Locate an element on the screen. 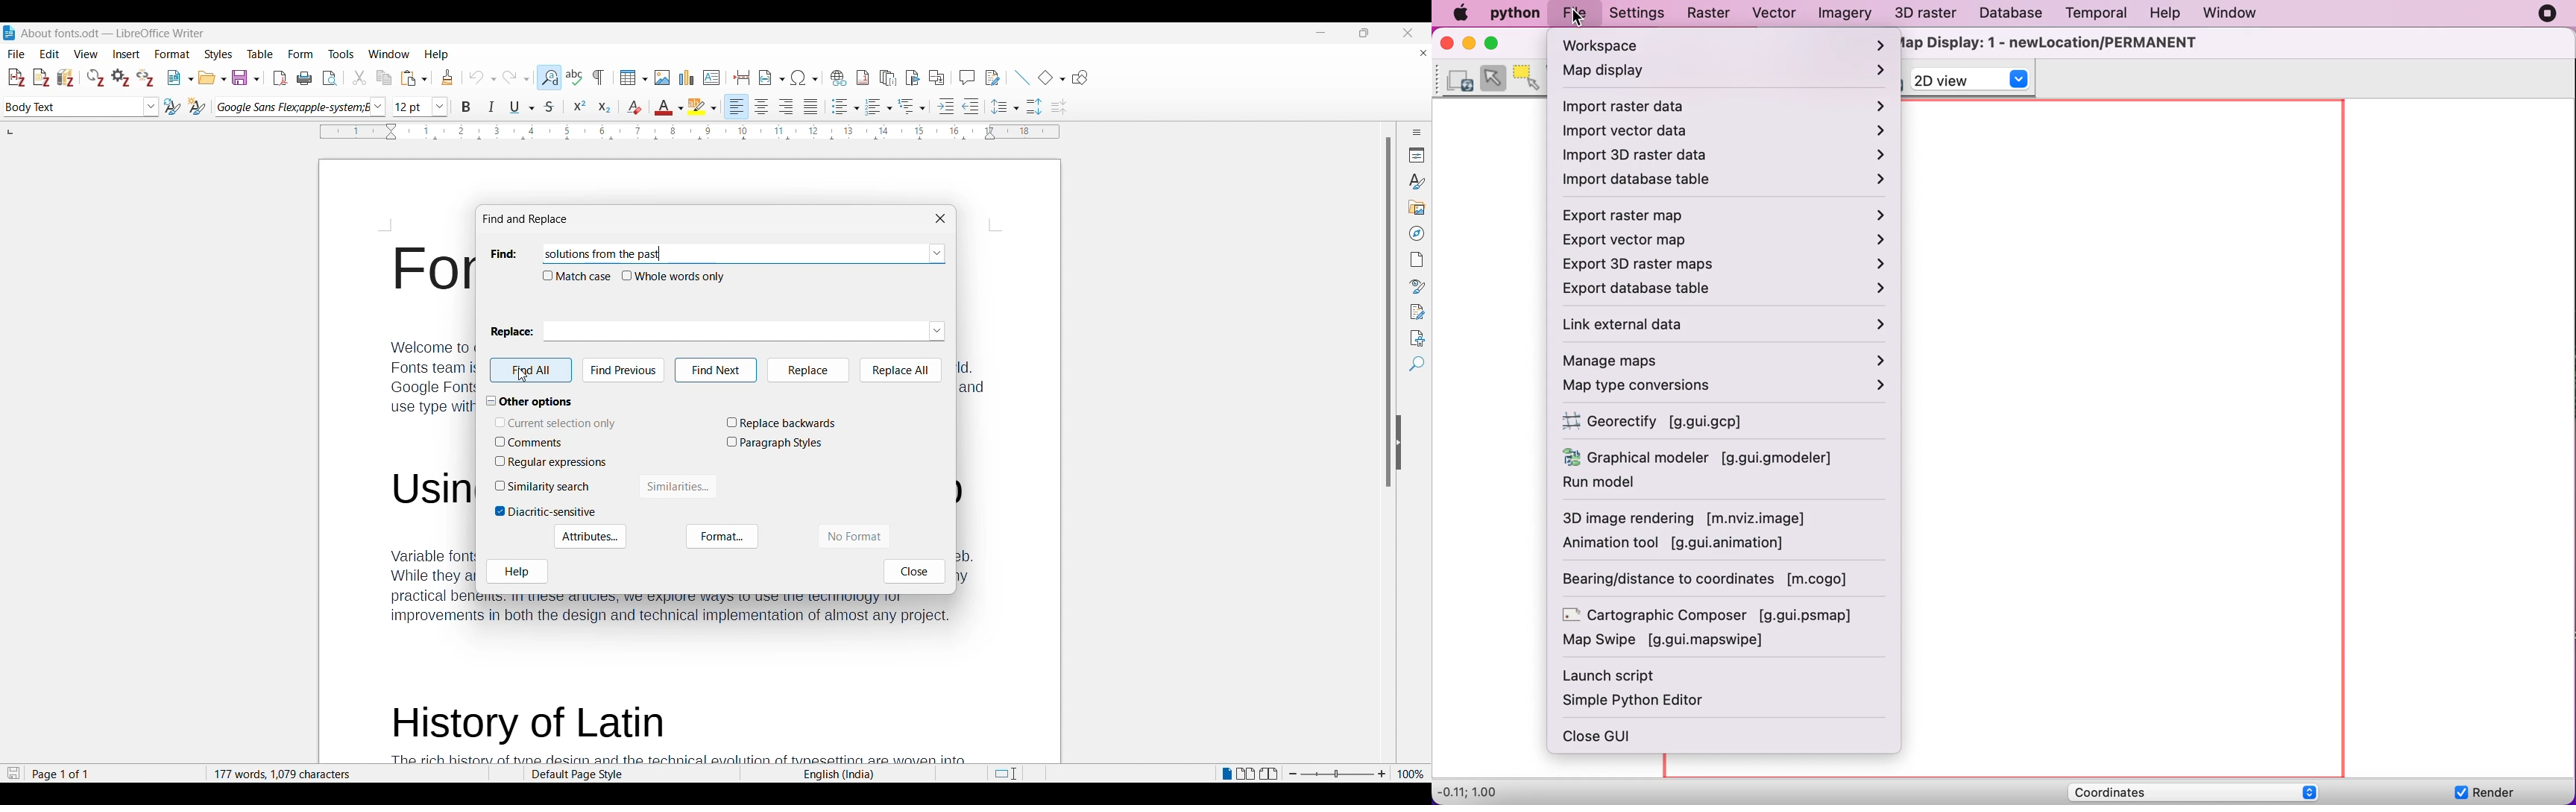  cursor is located at coordinates (526, 375).